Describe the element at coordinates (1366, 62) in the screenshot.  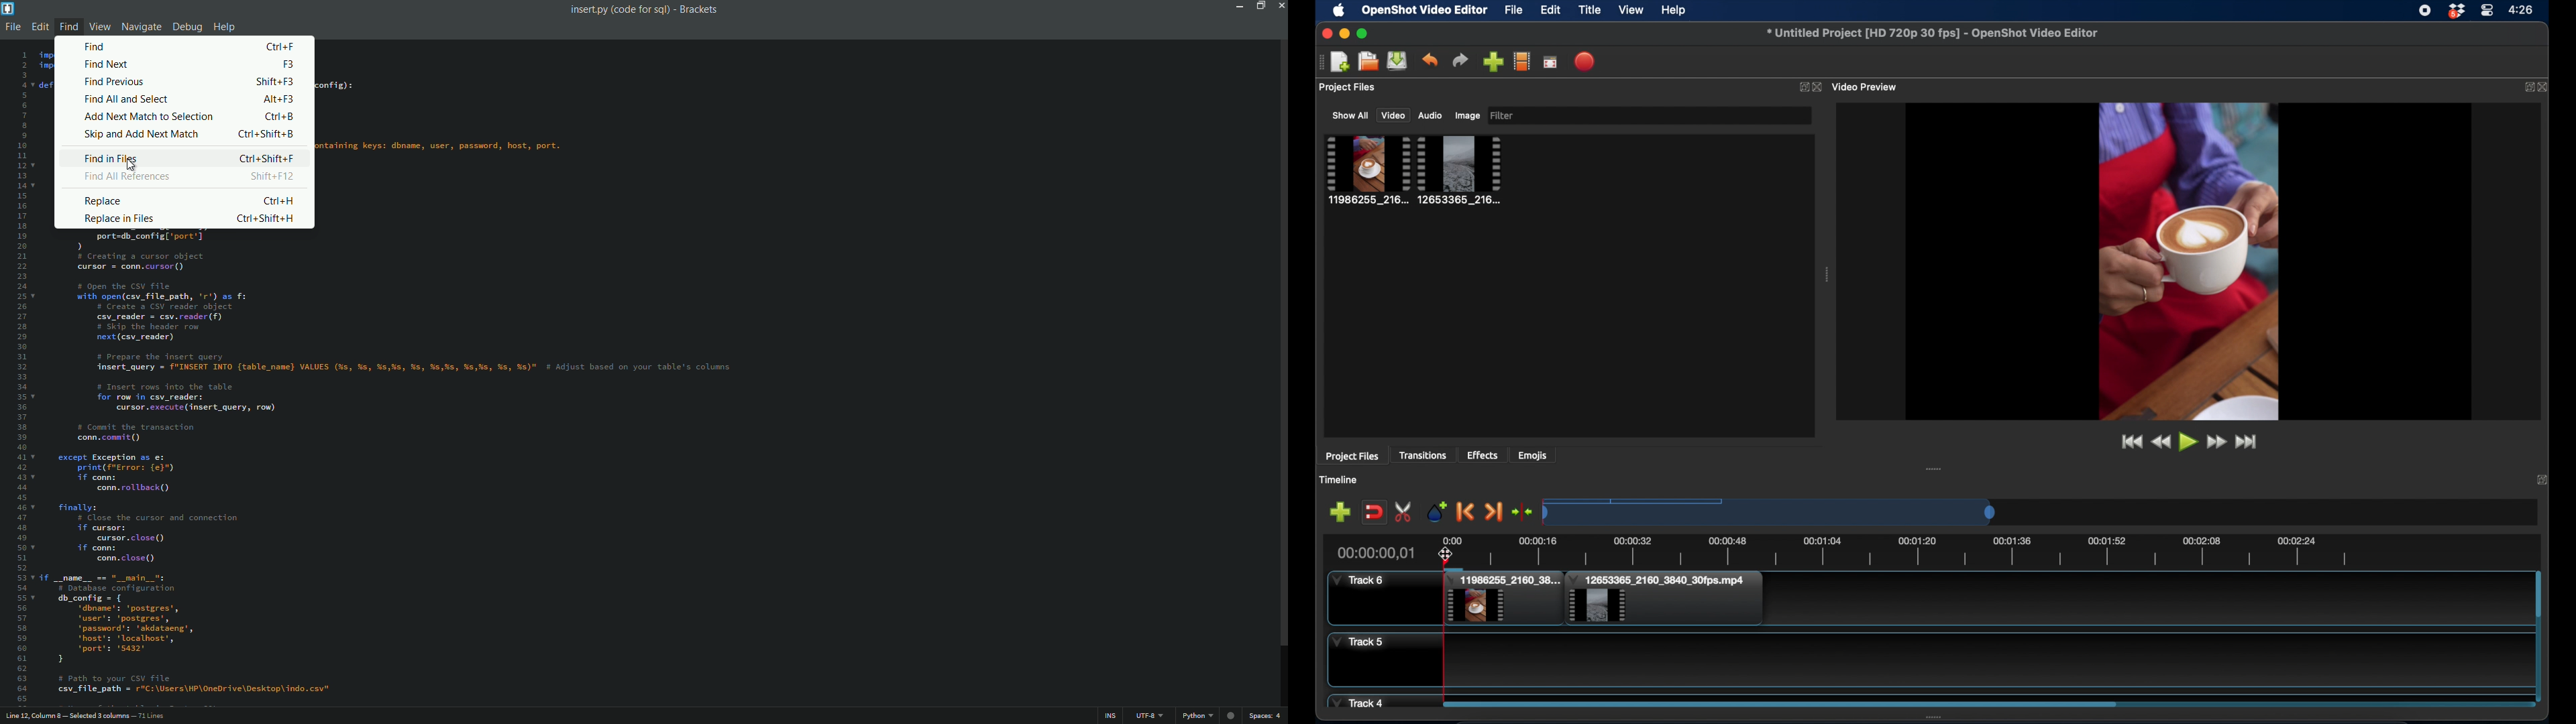
I see `open project` at that location.